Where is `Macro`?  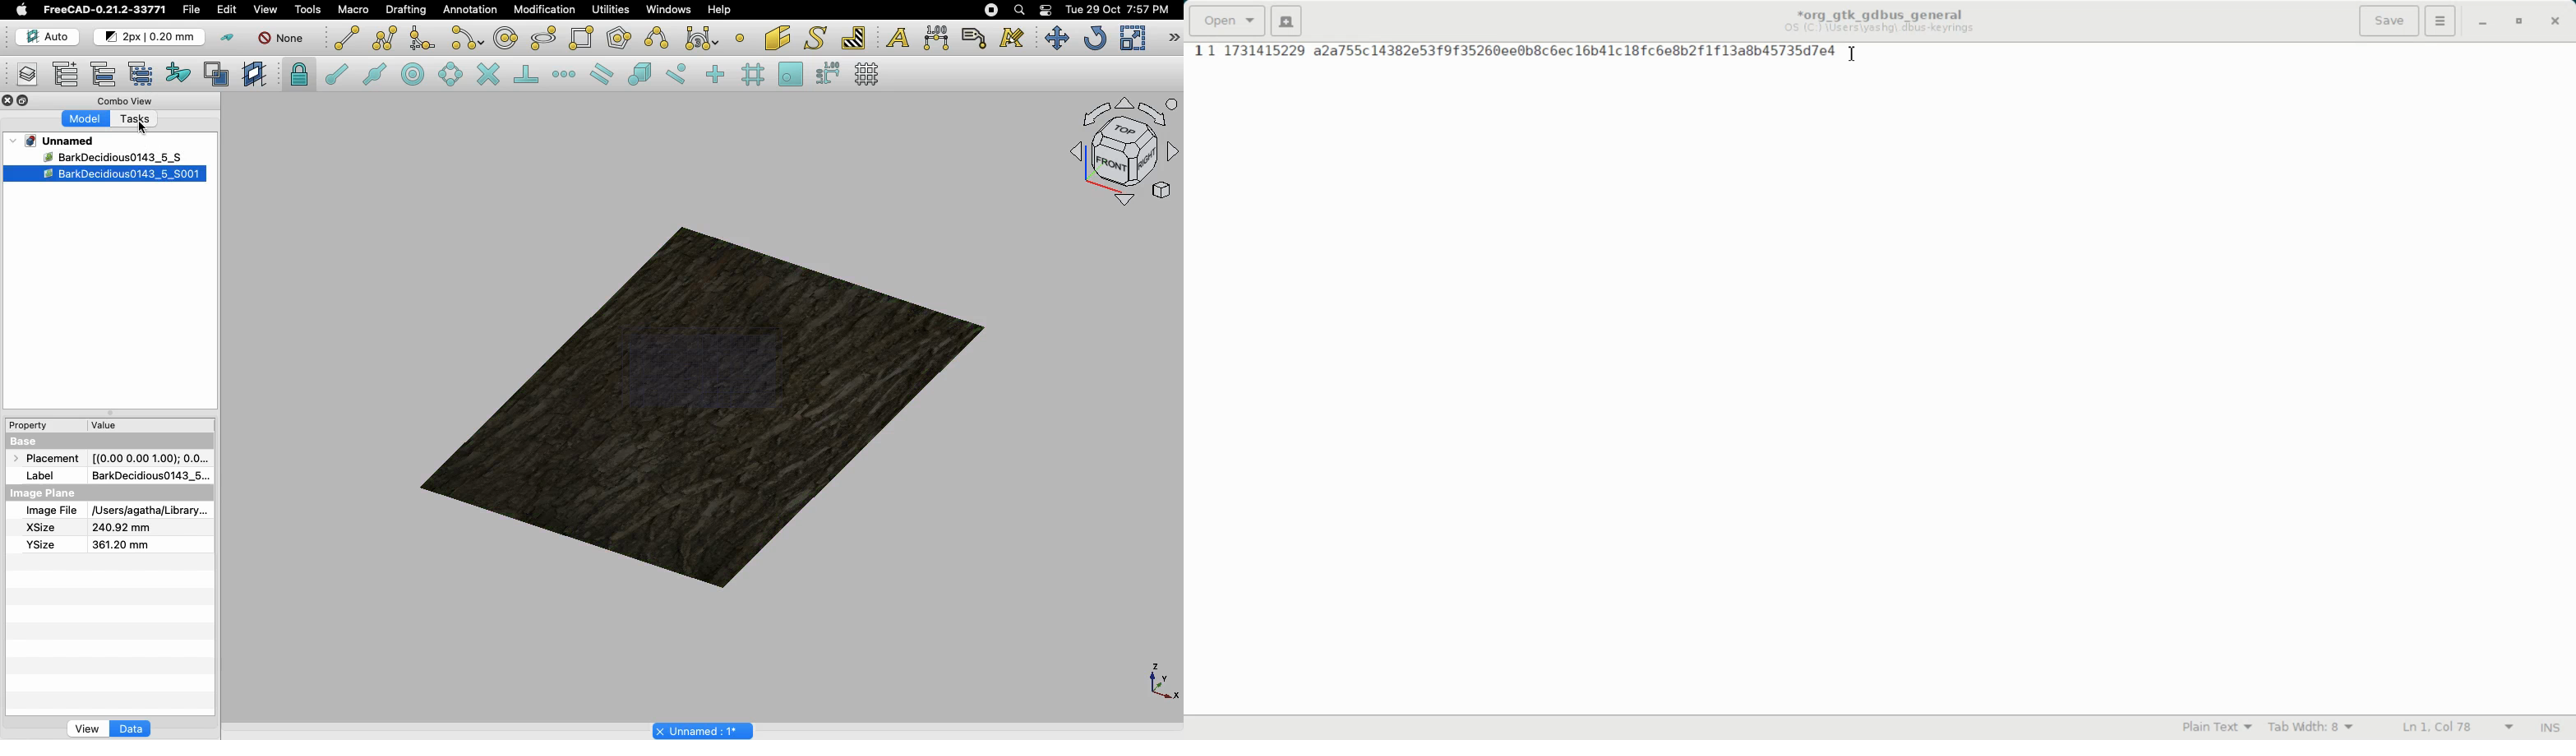
Macro is located at coordinates (354, 10).